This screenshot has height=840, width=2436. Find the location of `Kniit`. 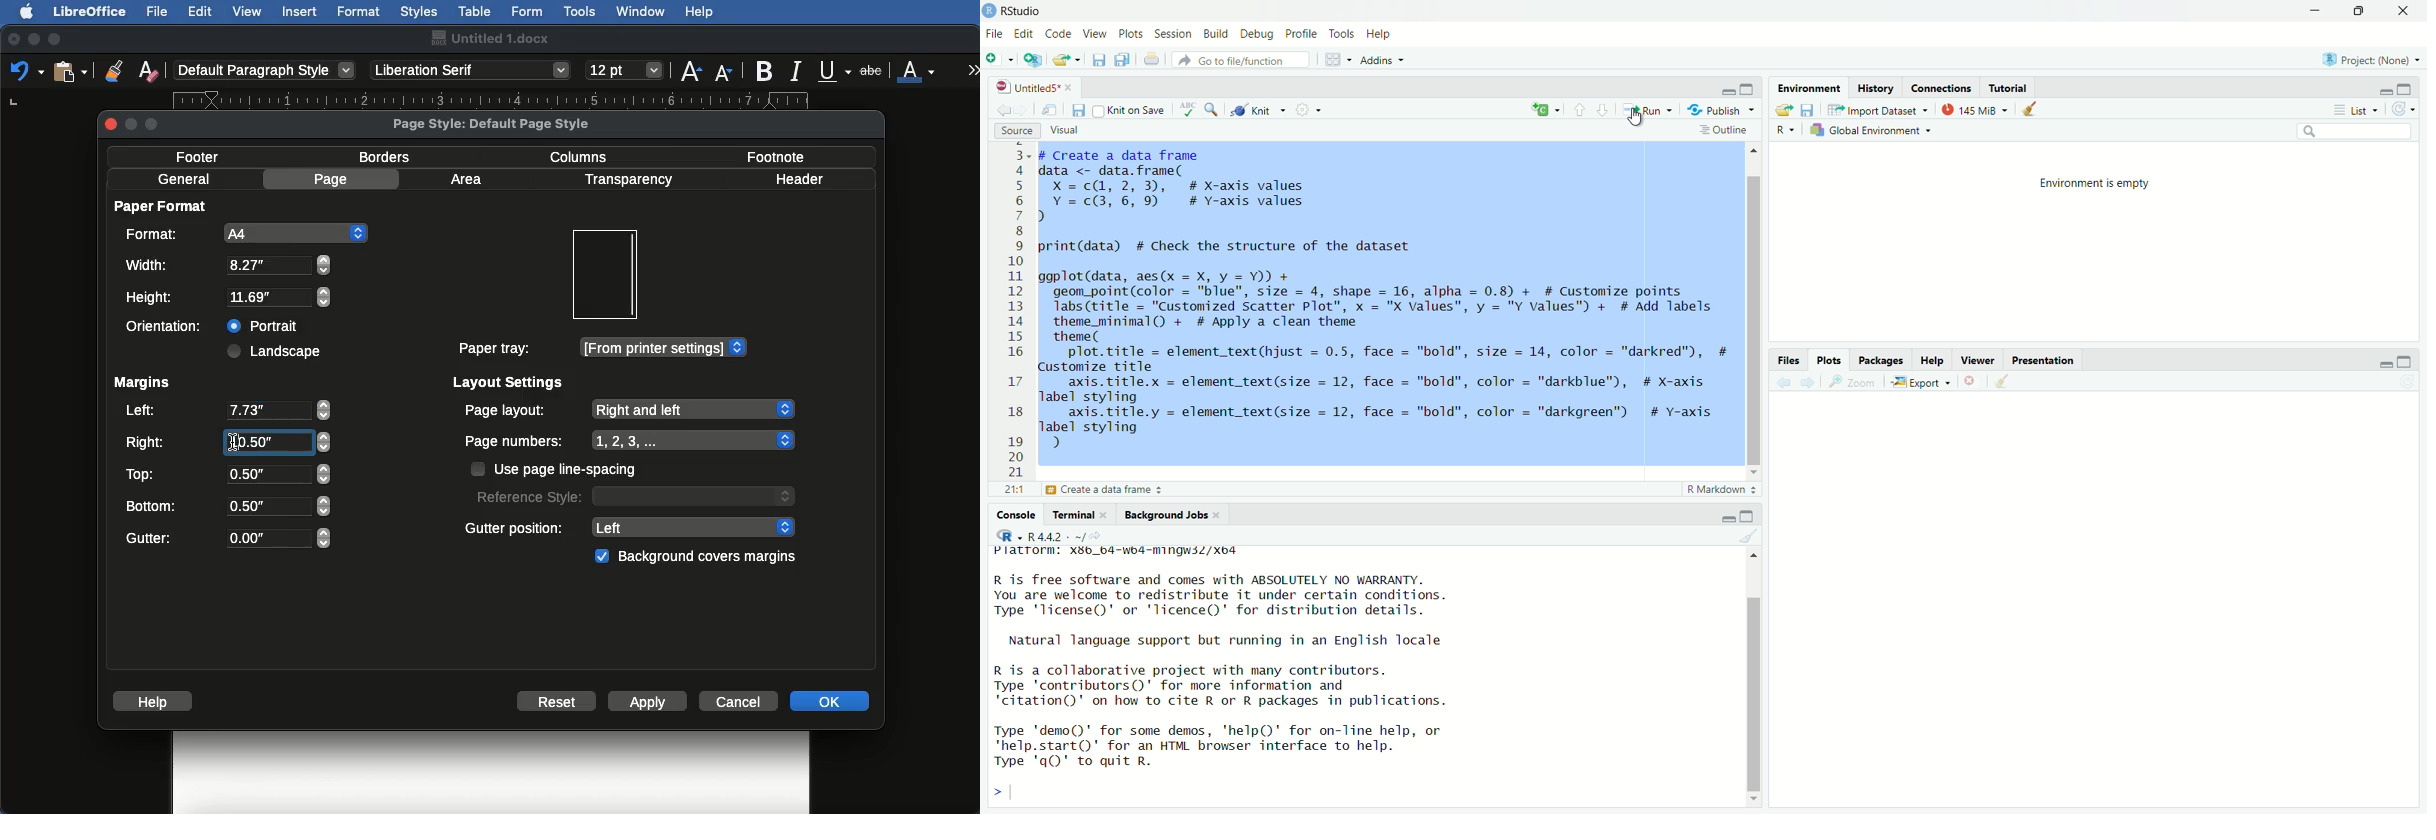

Kniit is located at coordinates (1259, 108).